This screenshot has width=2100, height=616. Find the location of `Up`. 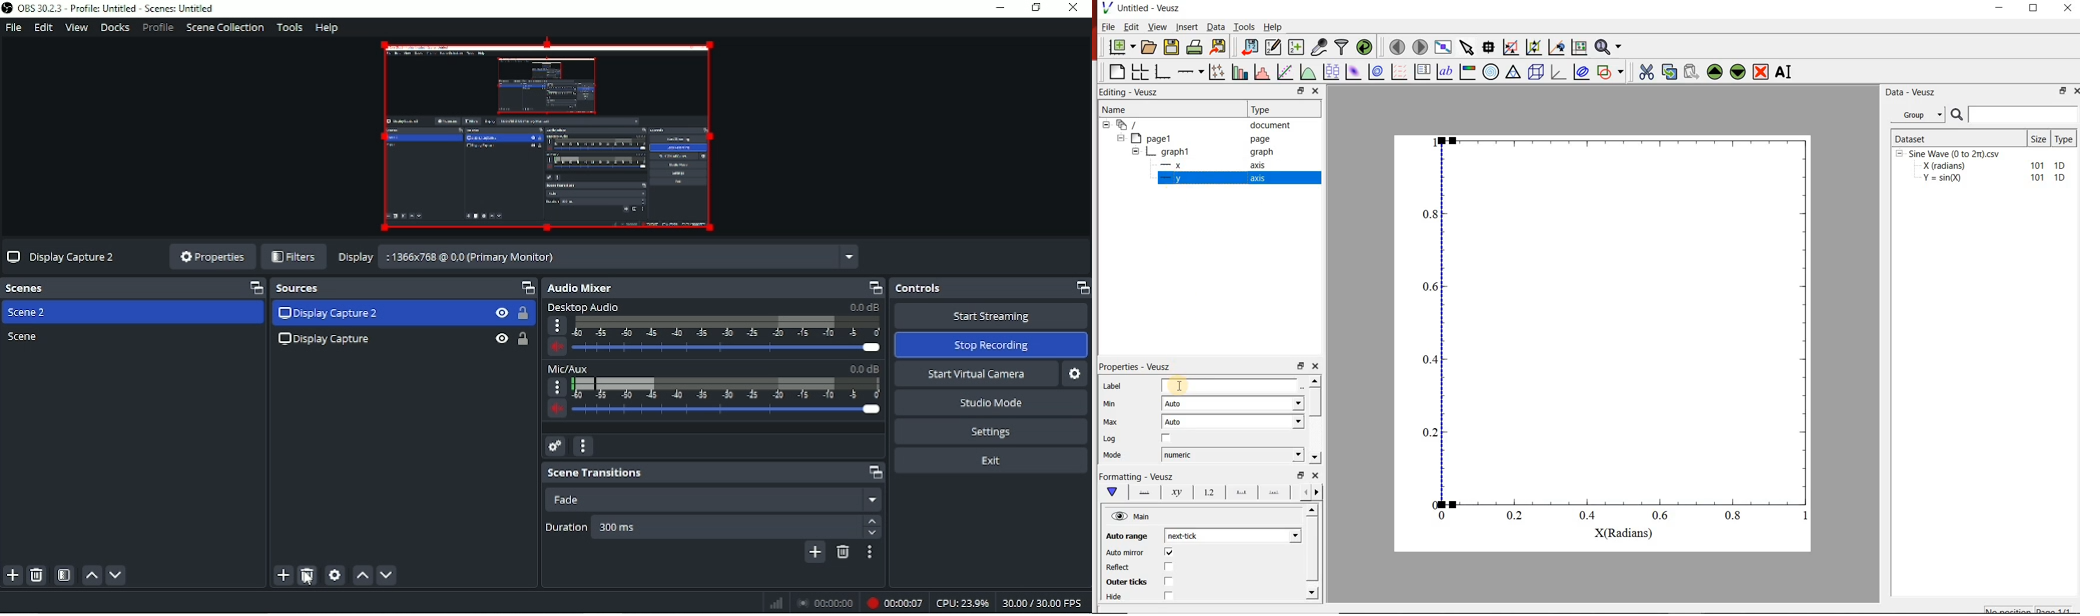

Up is located at coordinates (1315, 381).